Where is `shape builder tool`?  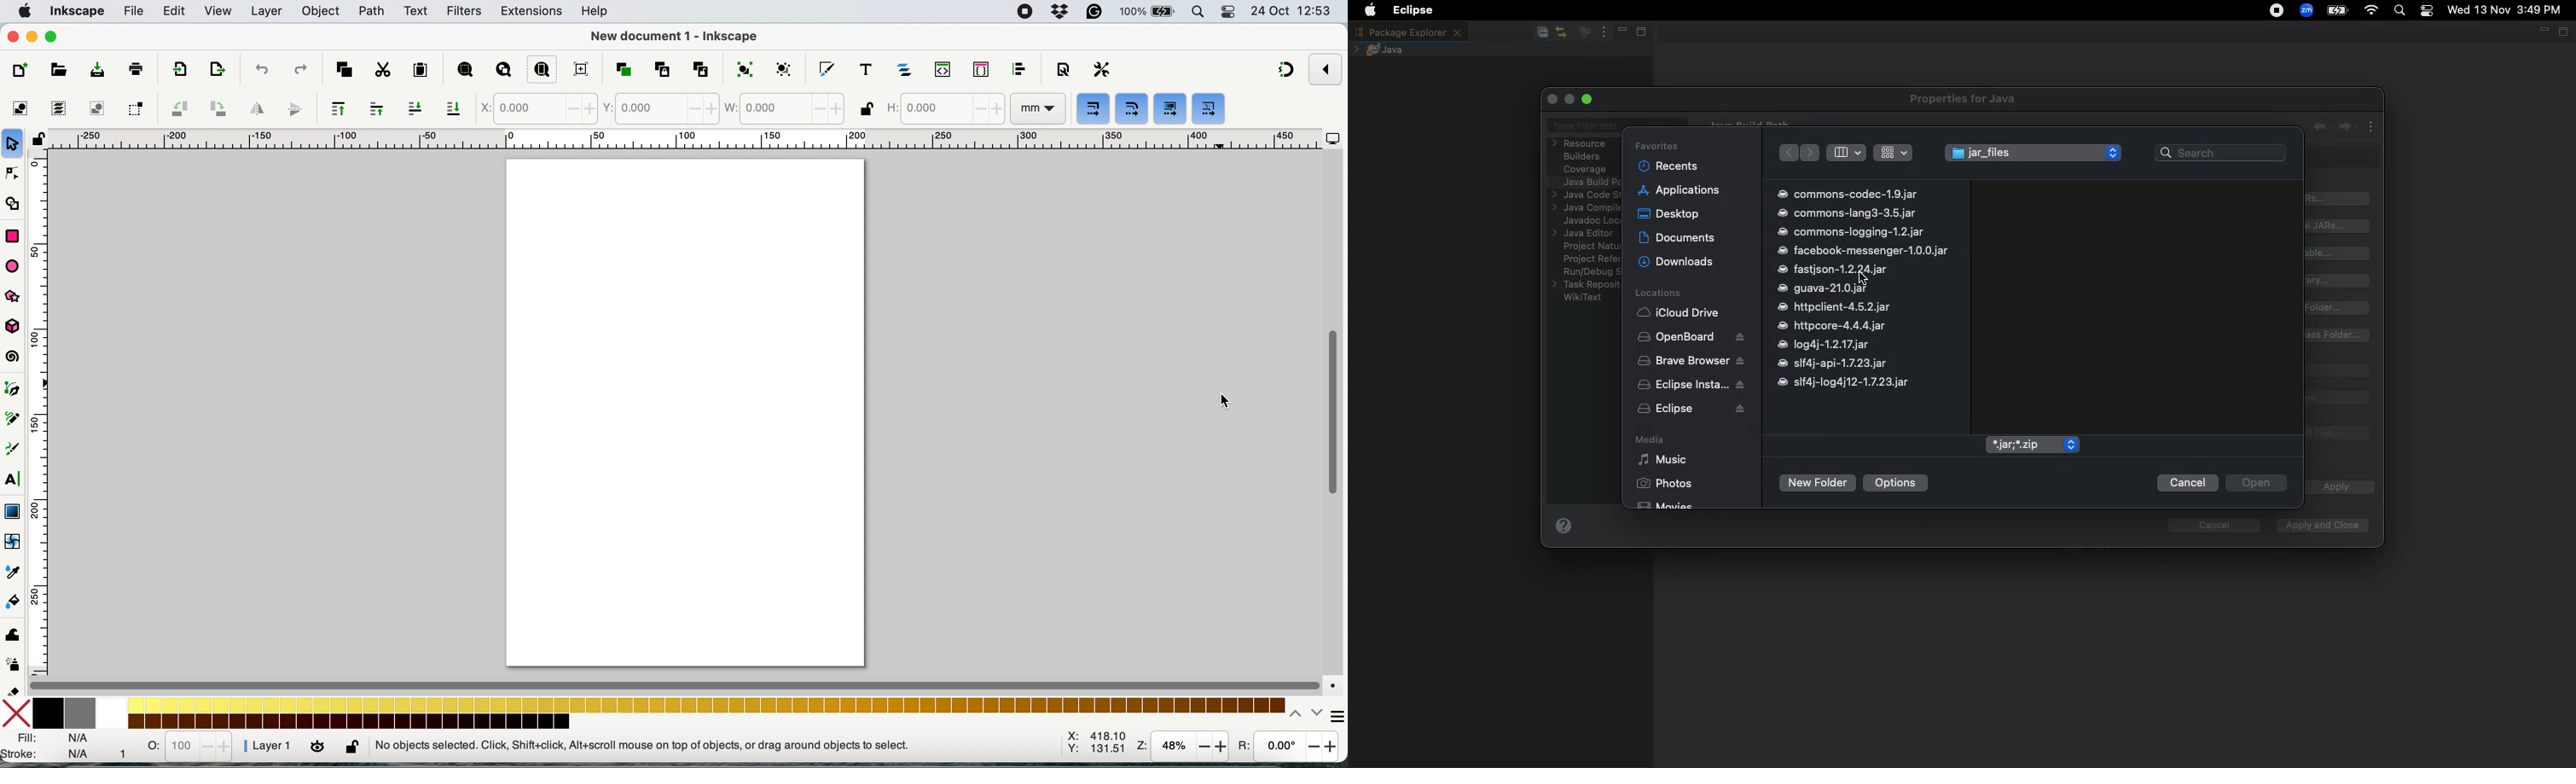 shape builder tool is located at coordinates (16, 204).